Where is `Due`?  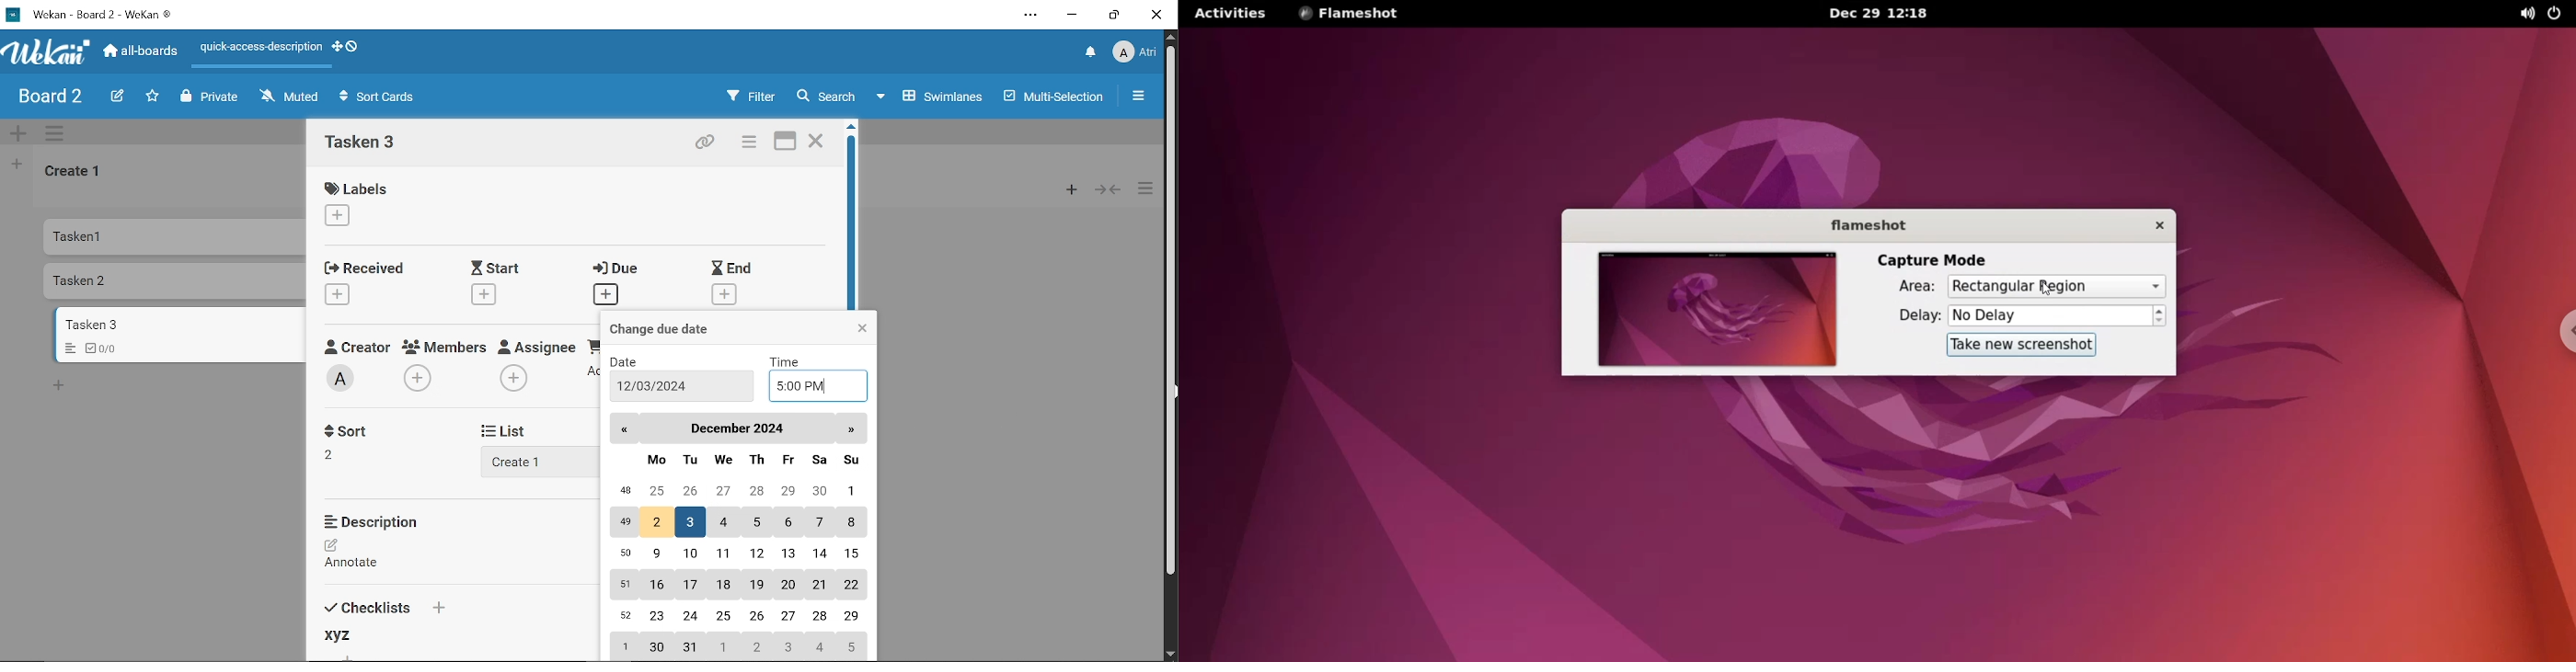 Due is located at coordinates (621, 269).